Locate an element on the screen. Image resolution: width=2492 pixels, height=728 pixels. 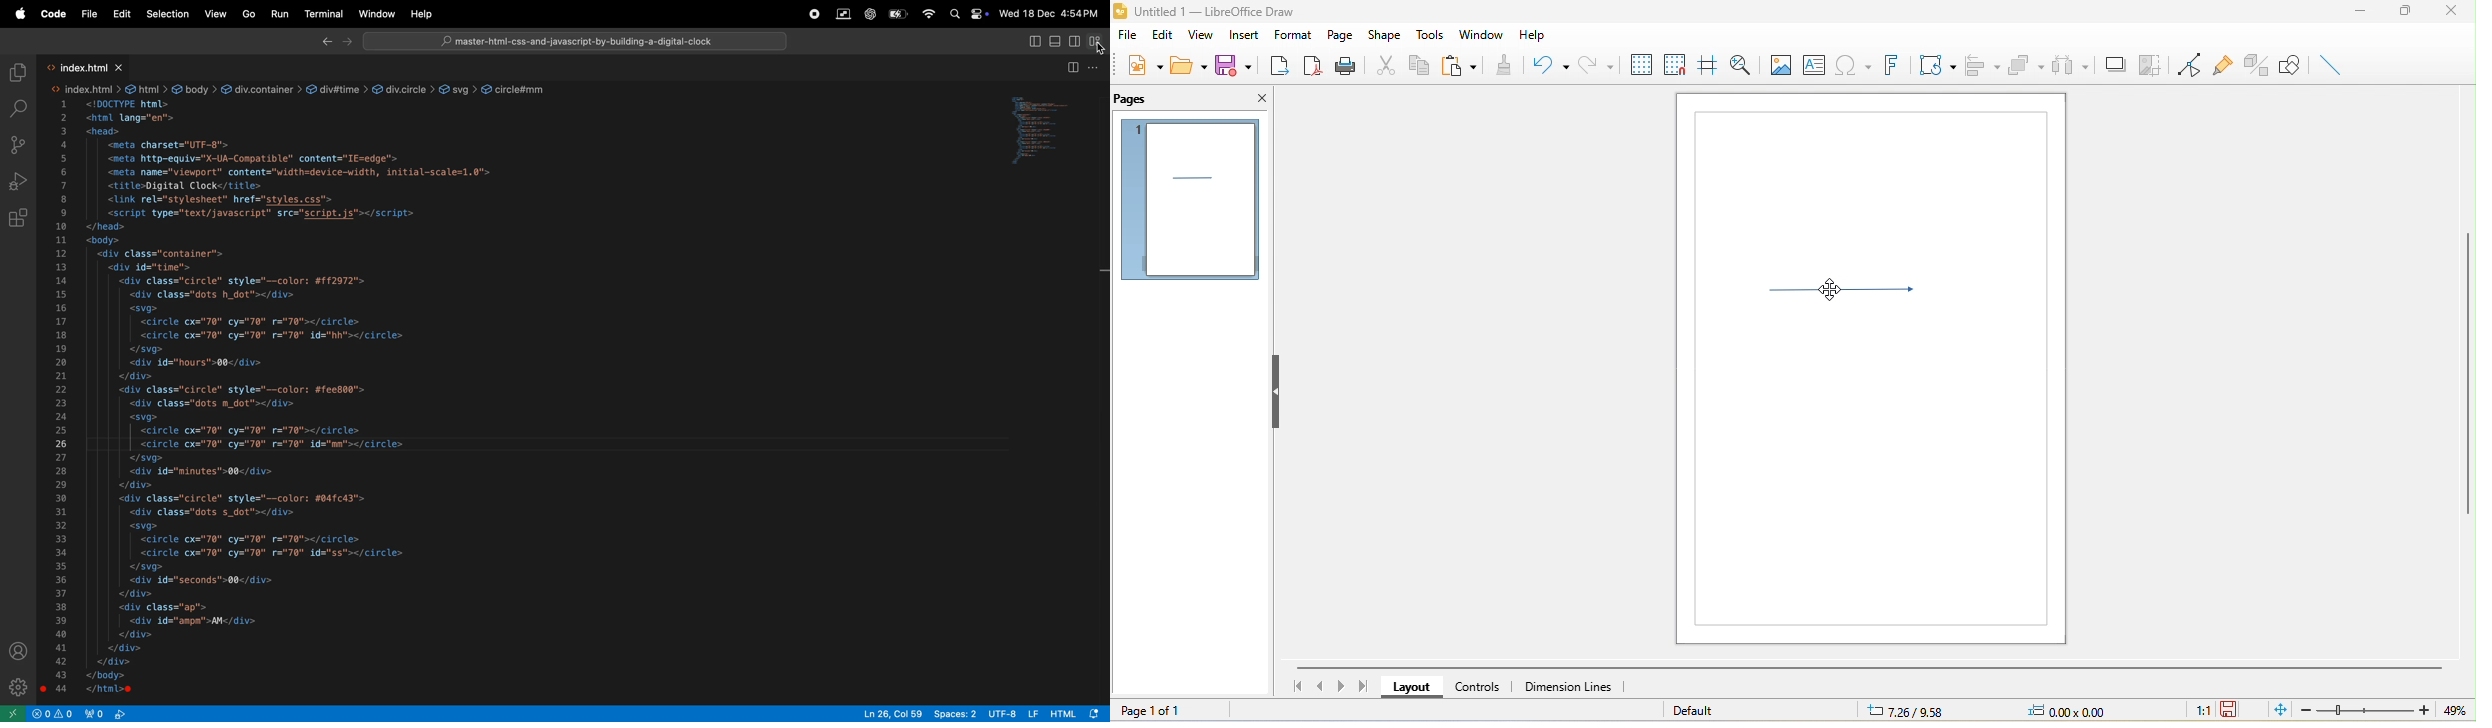
open is located at coordinates (1191, 66).